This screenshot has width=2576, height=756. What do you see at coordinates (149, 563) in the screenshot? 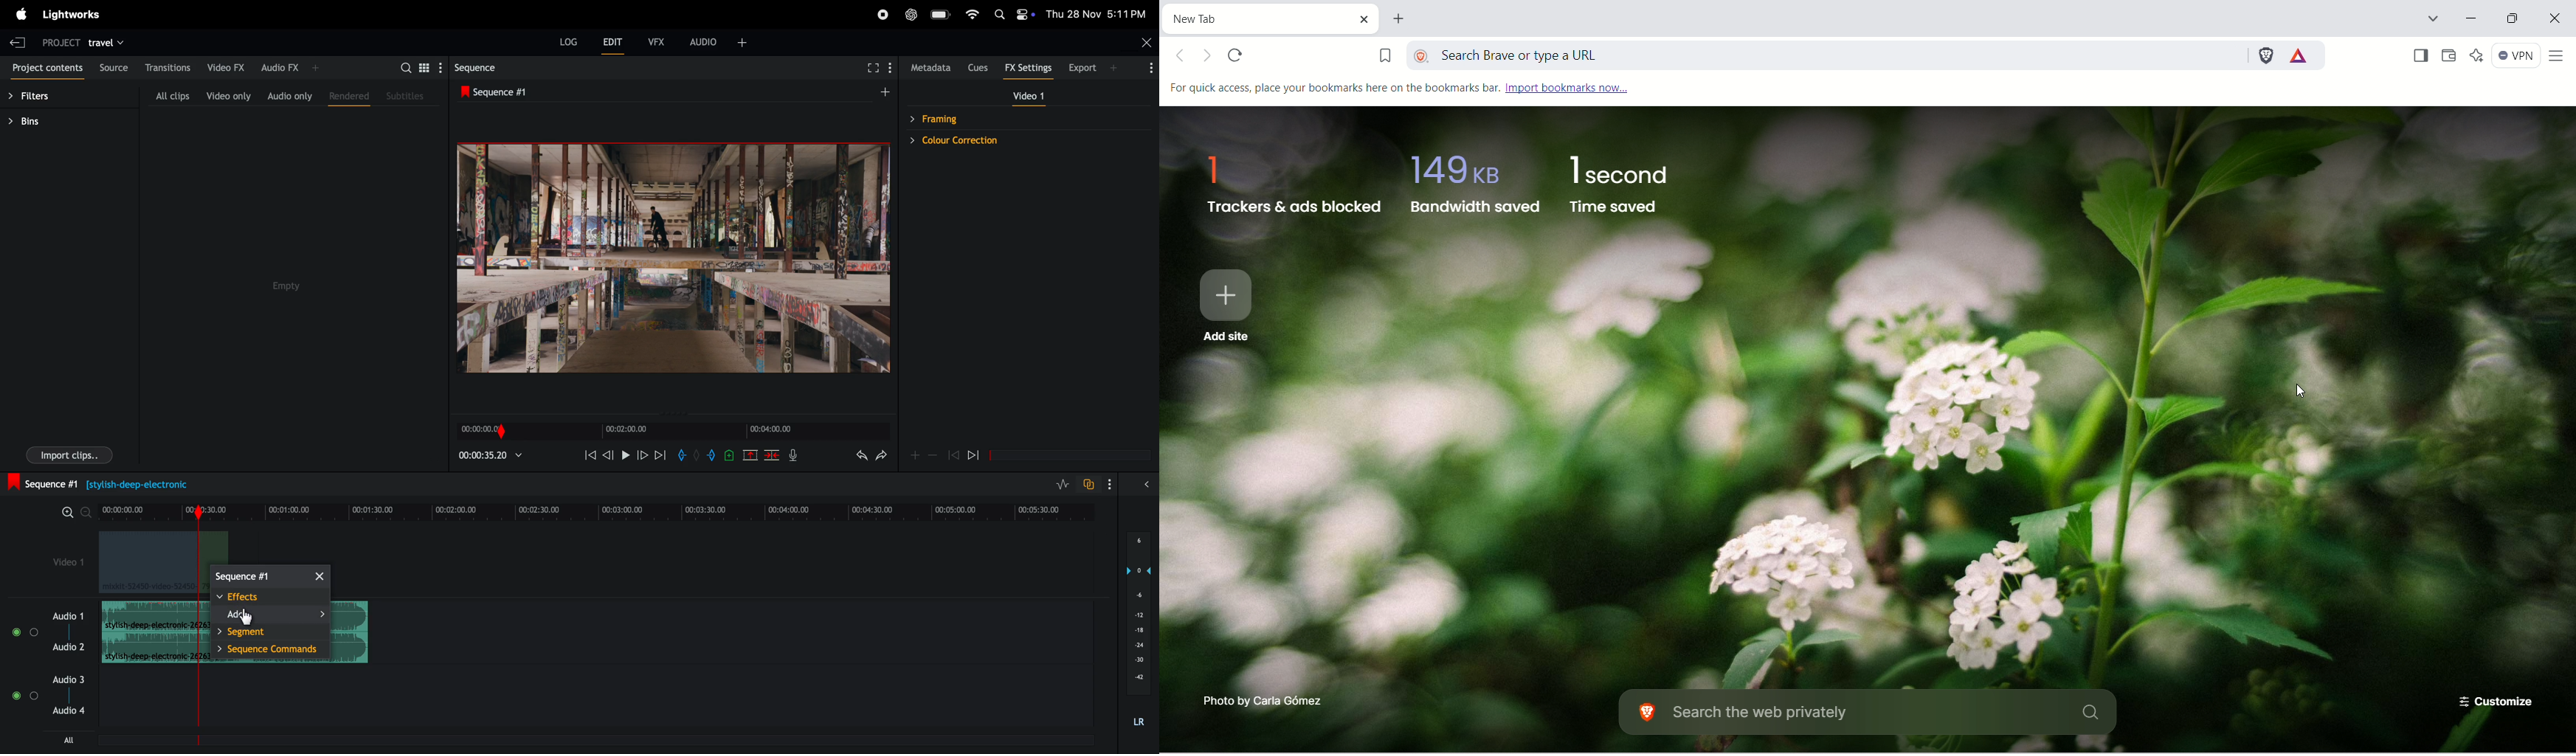
I see `video clips` at bounding box center [149, 563].